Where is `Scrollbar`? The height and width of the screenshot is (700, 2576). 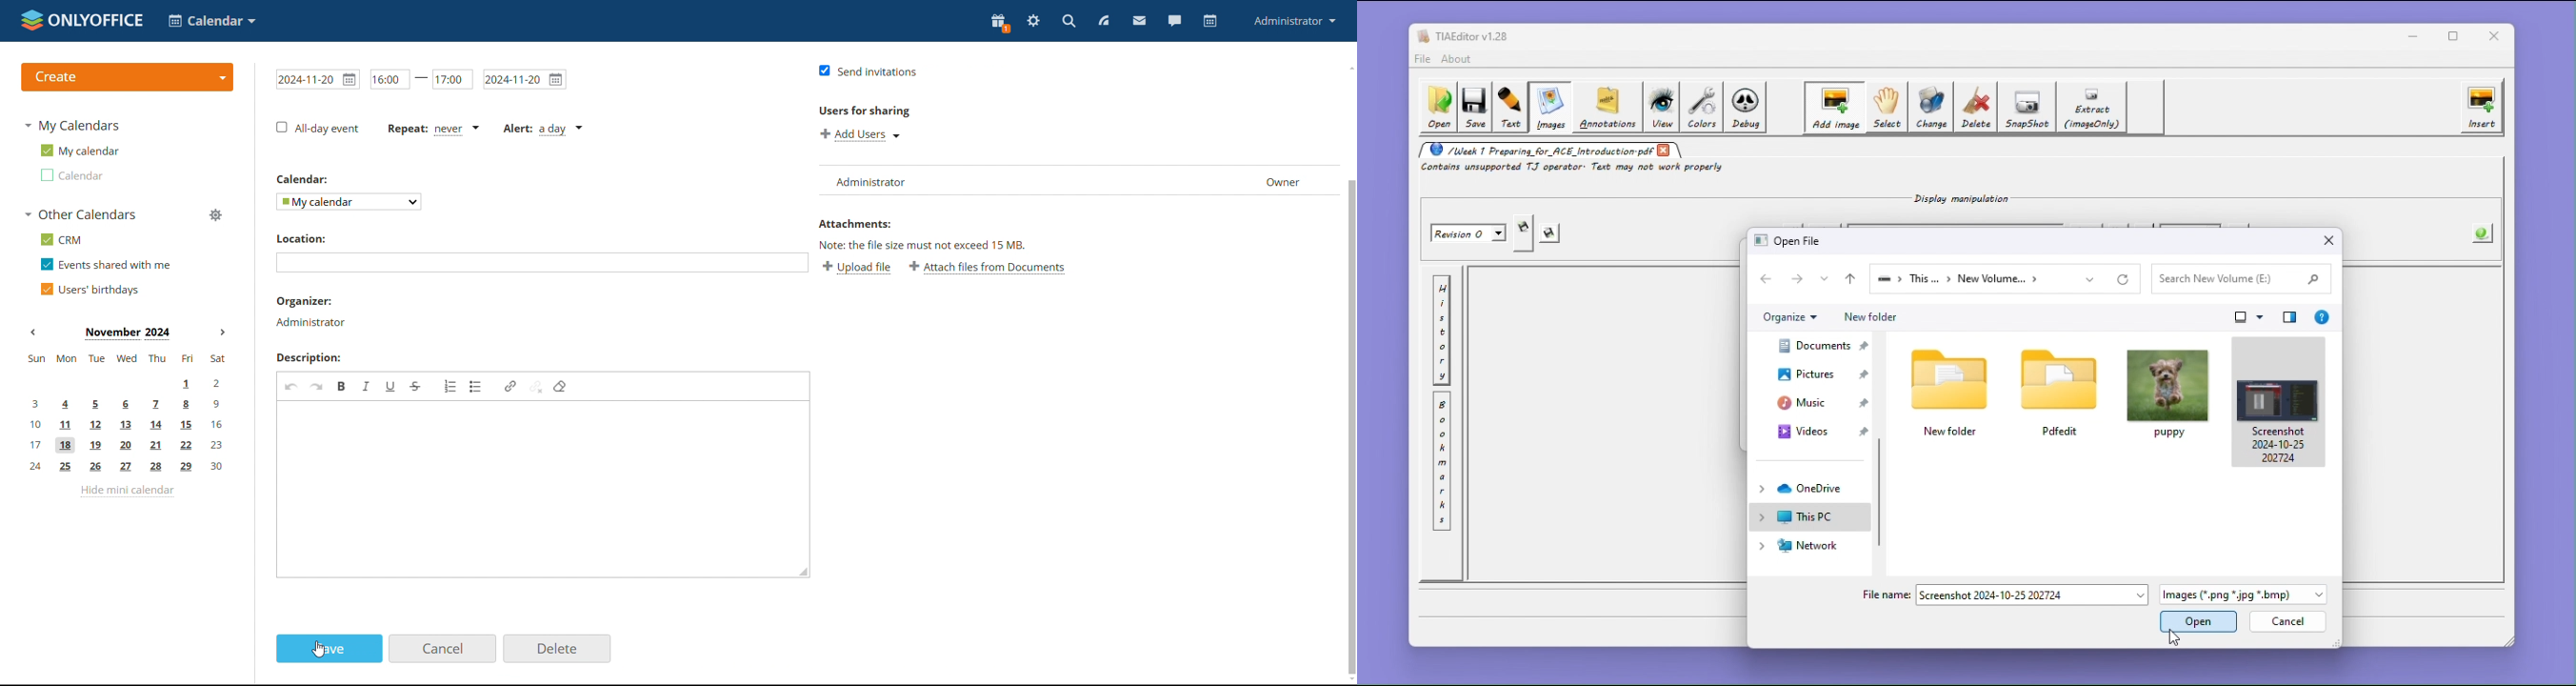
Scrollbar is located at coordinates (1352, 426).